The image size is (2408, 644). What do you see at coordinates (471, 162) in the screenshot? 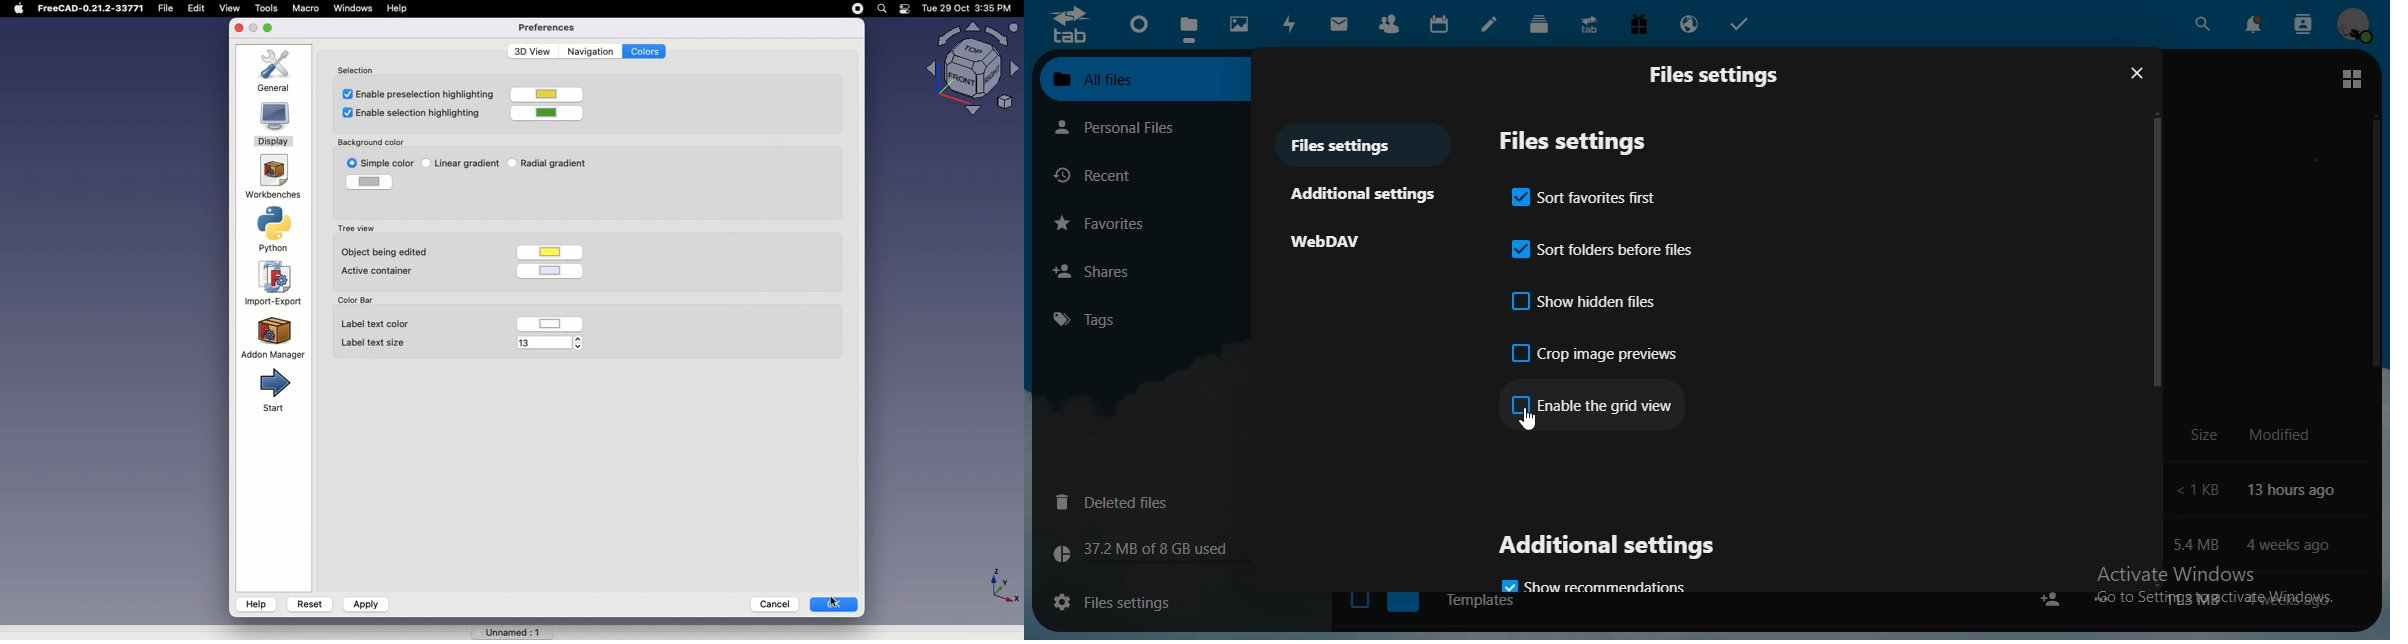
I see `Linear gradient` at bounding box center [471, 162].